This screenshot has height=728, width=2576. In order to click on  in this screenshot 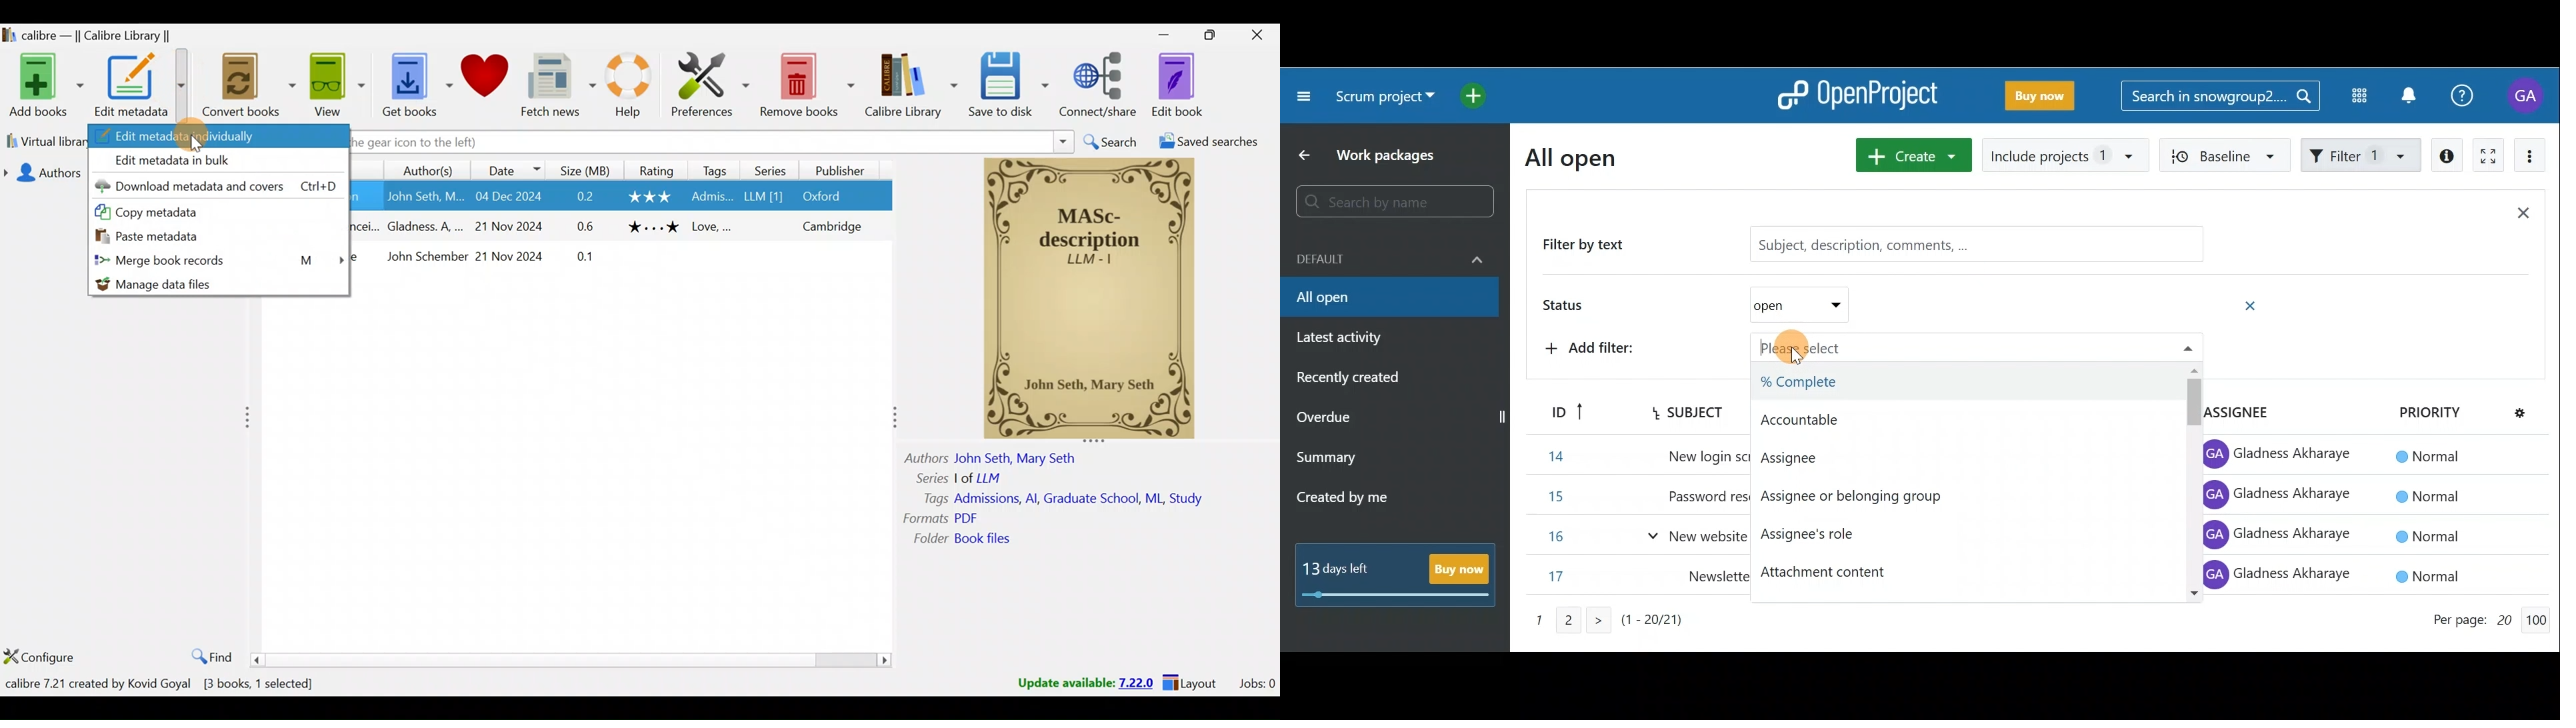, I will do `click(585, 258)`.